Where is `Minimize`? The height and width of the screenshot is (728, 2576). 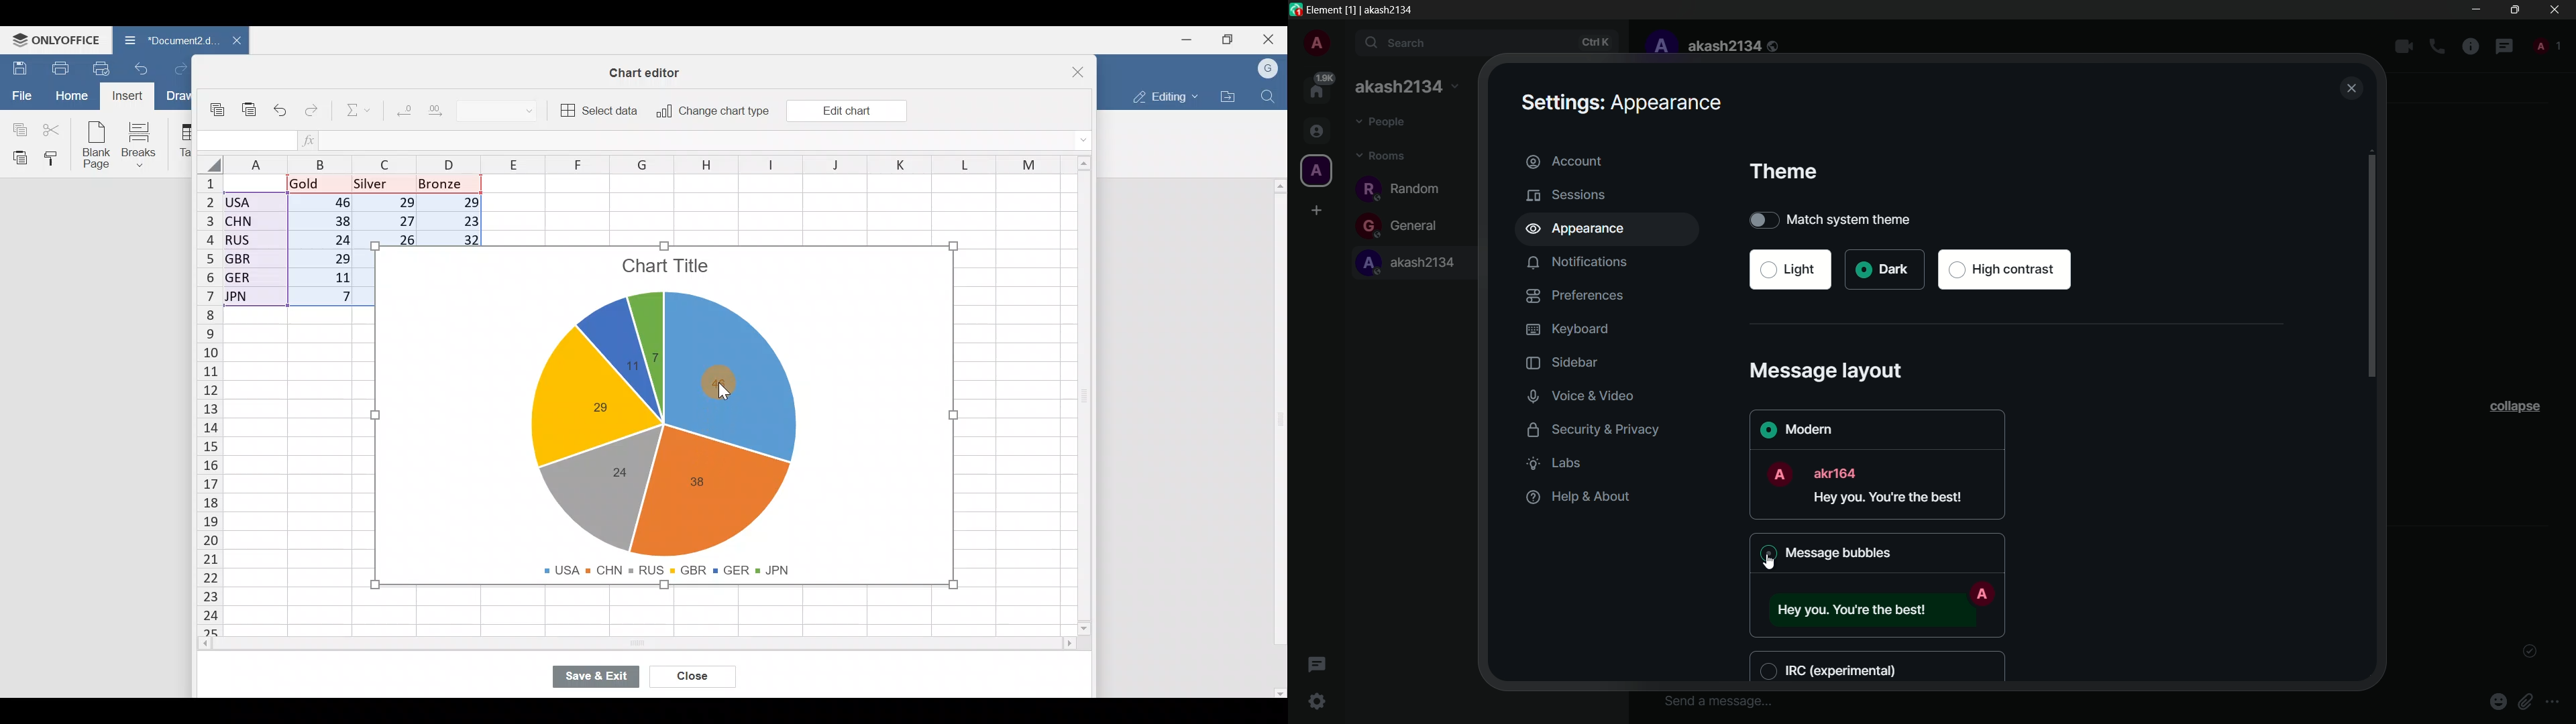
Minimize is located at coordinates (1191, 38).